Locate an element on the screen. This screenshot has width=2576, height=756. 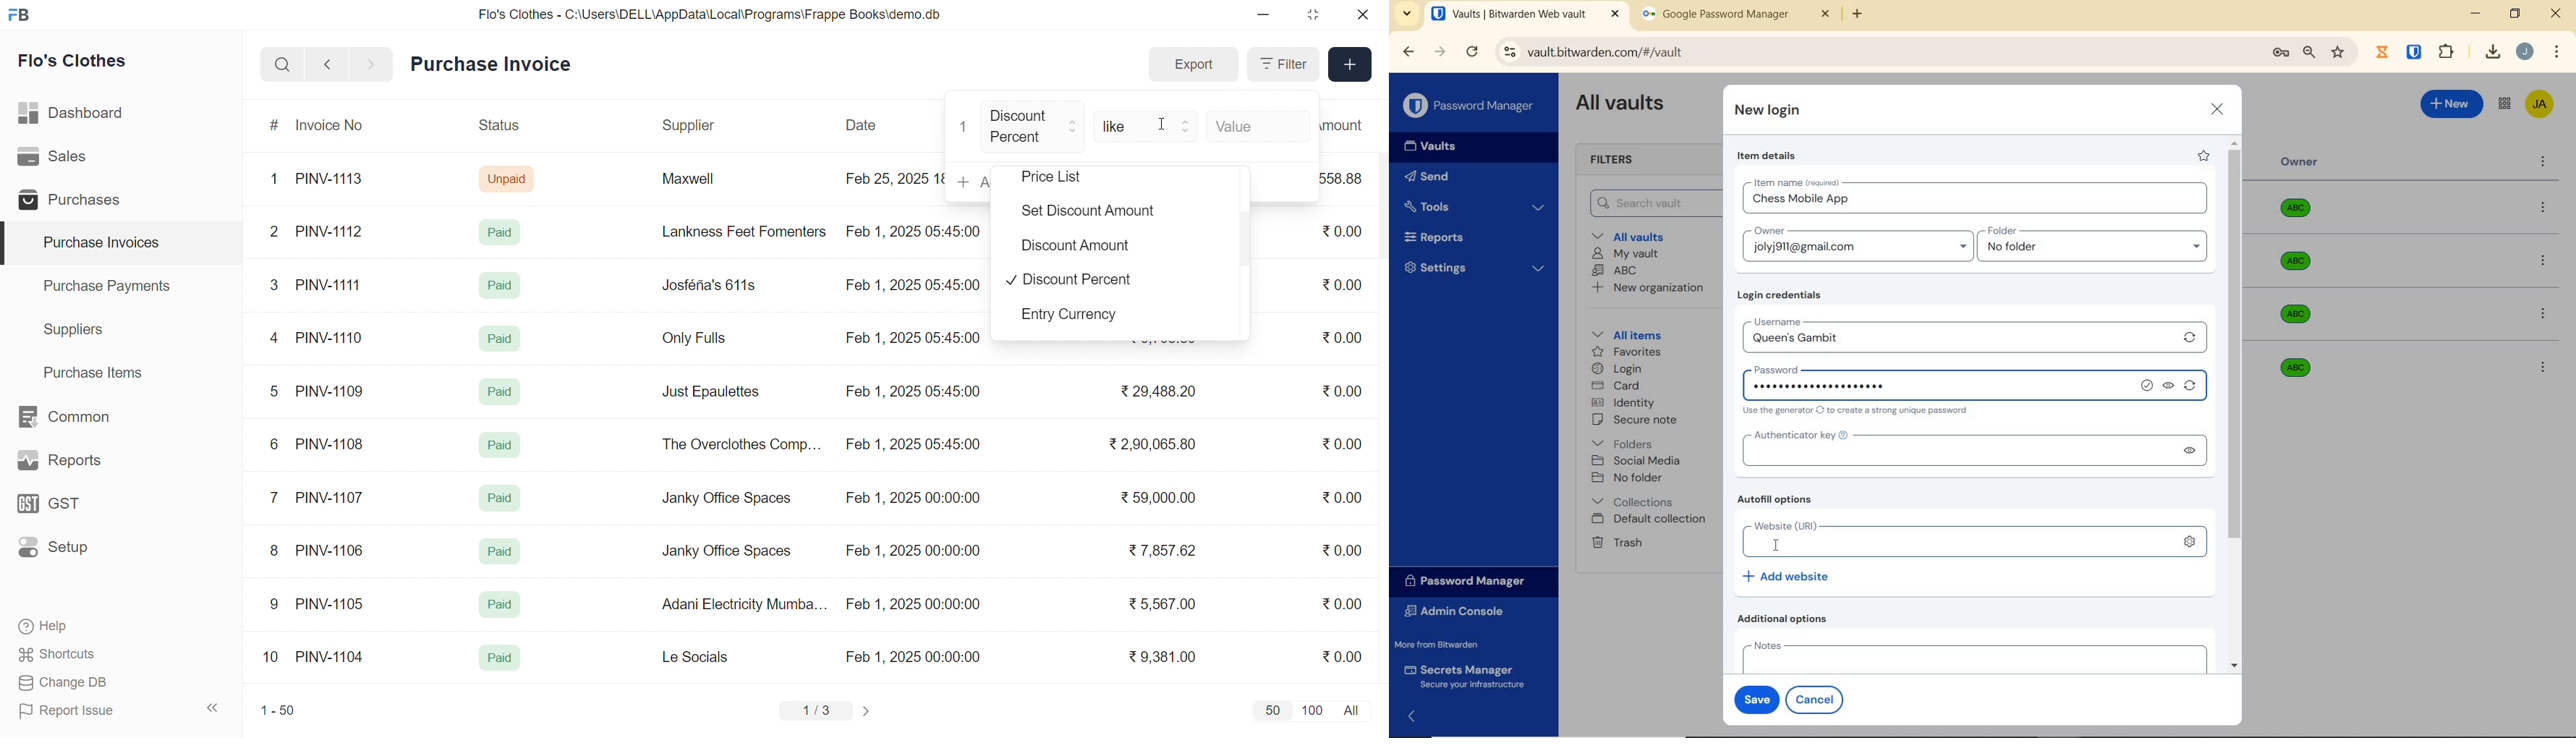
username is located at coordinates (1817, 320).